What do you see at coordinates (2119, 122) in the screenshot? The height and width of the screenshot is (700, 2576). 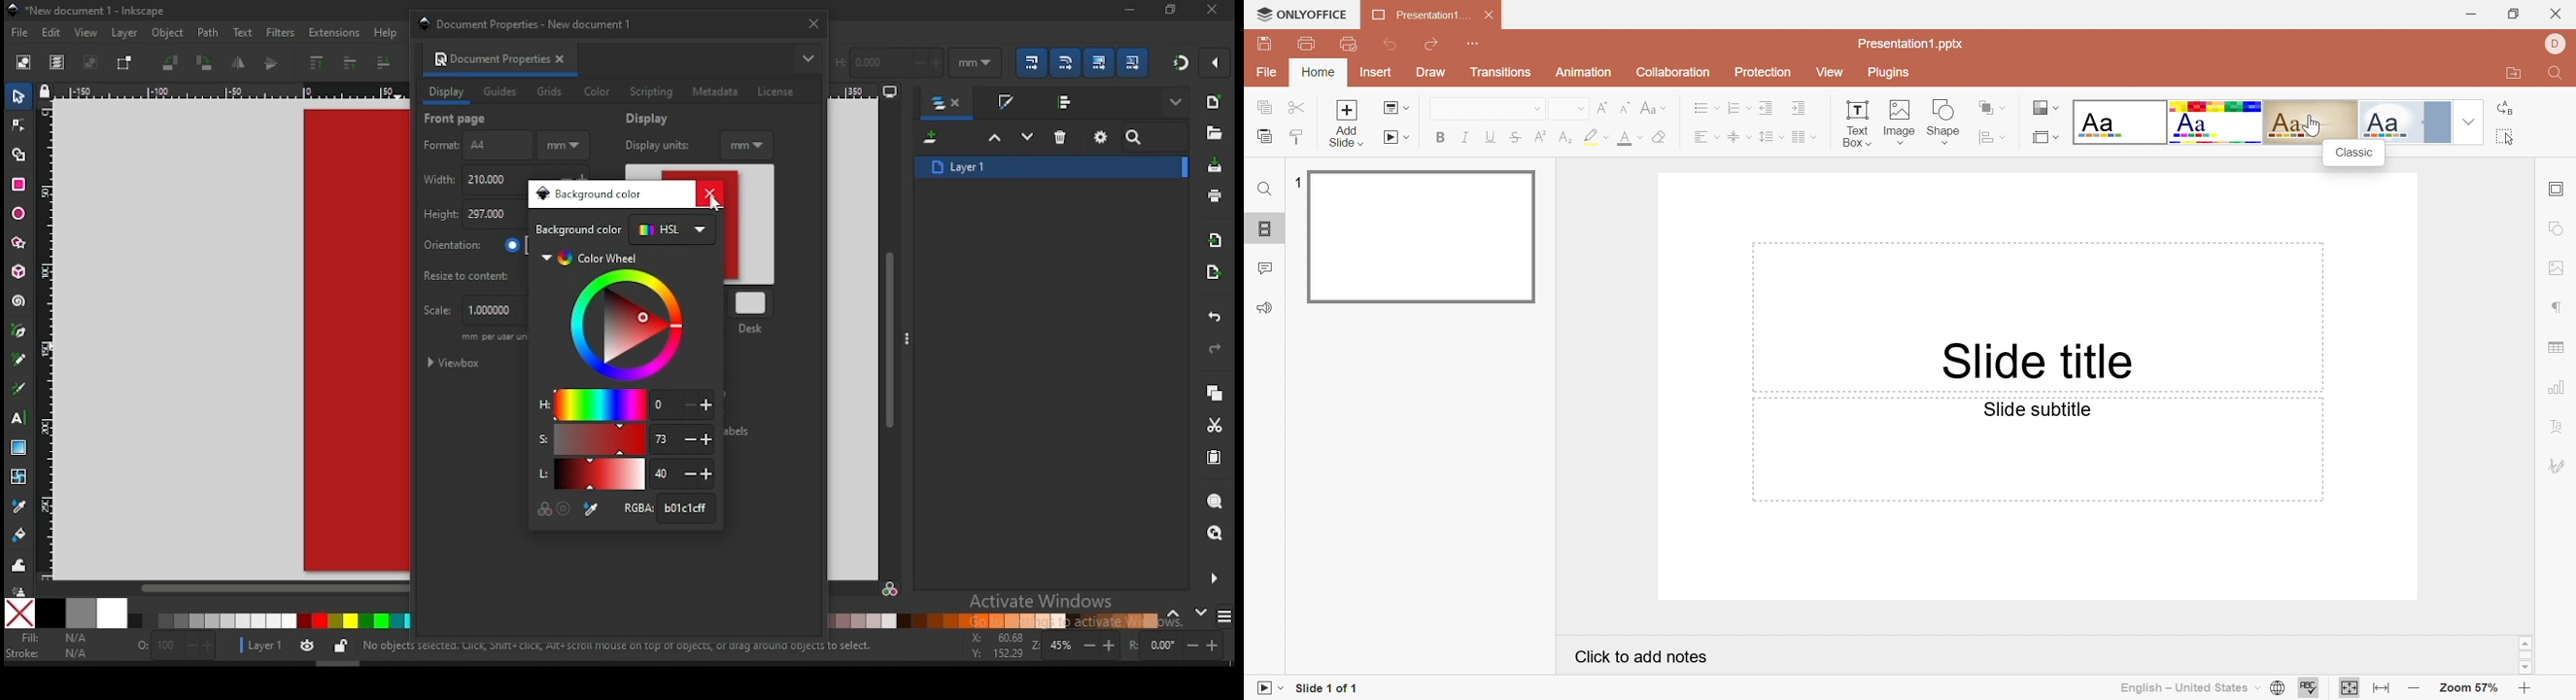 I see `Blank` at bounding box center [2119, 122].